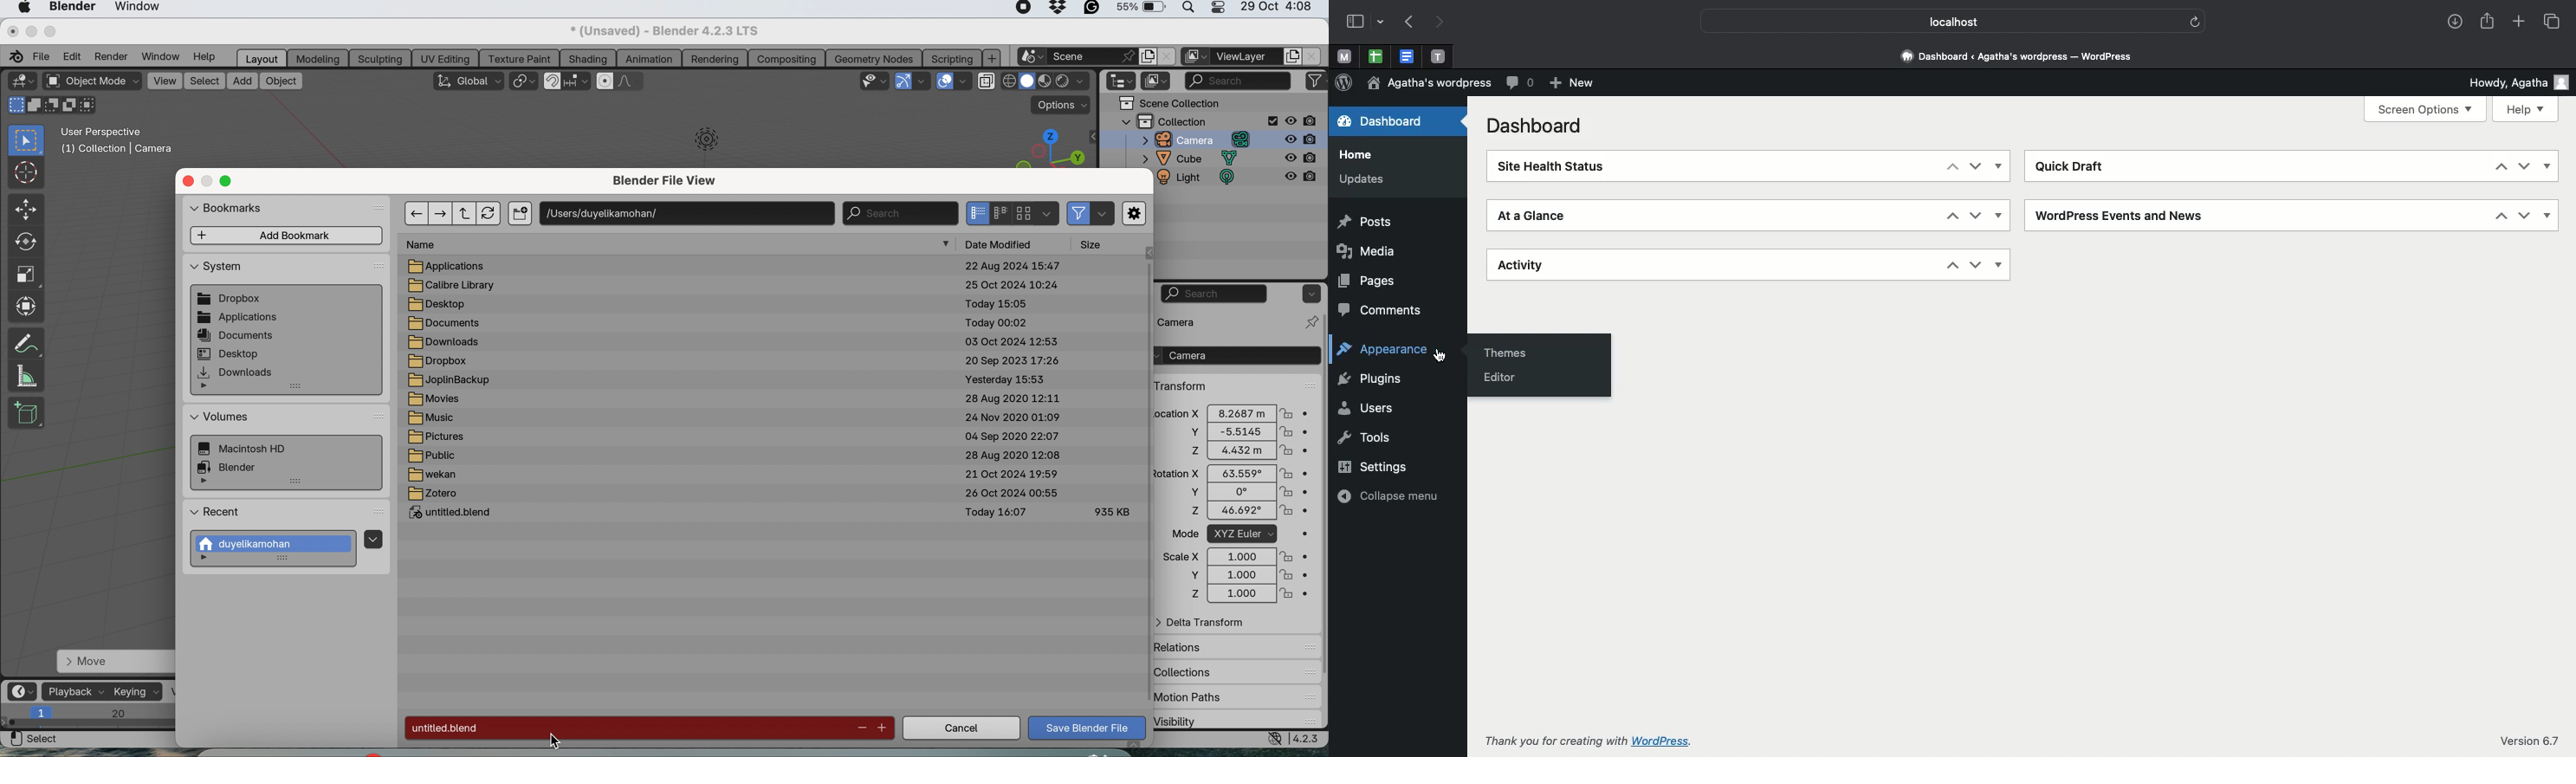 The width and height of the screenshot is (2576, 784). I want to click on Dashboard <Agatha's wordpress - wordpress, so click(2016, 54).